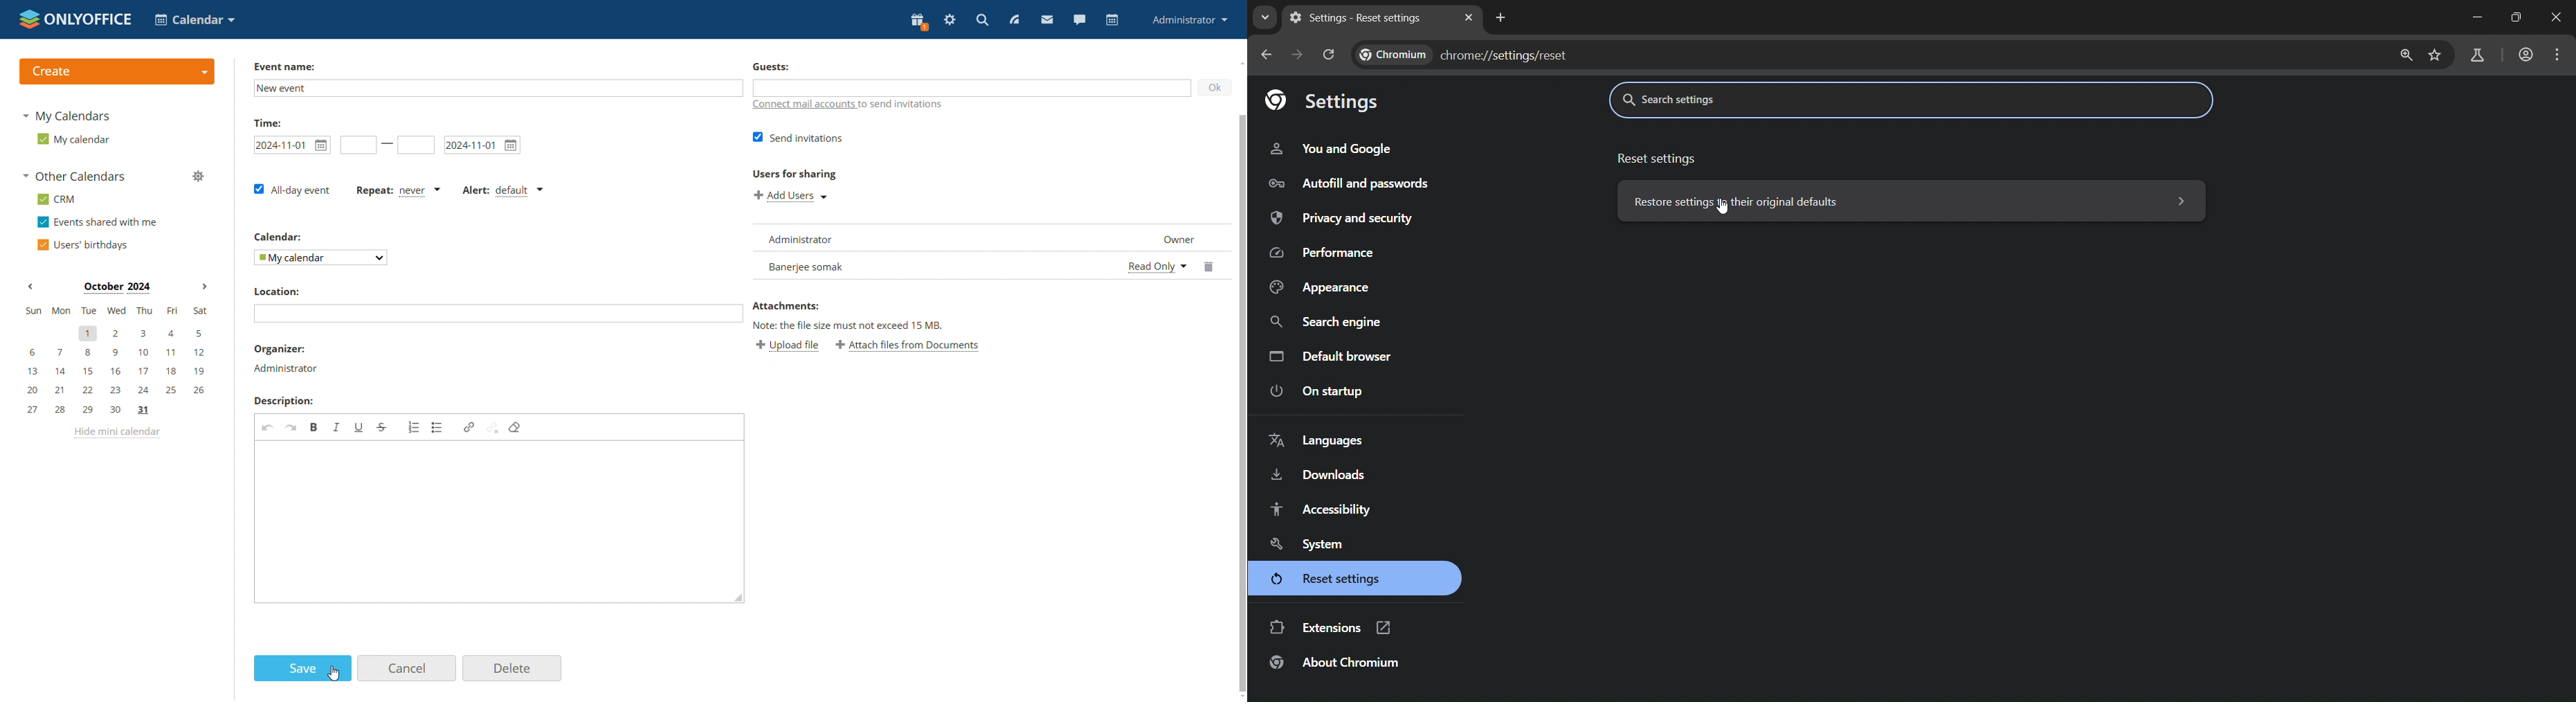  I want to click on bold, so click(315, 426).